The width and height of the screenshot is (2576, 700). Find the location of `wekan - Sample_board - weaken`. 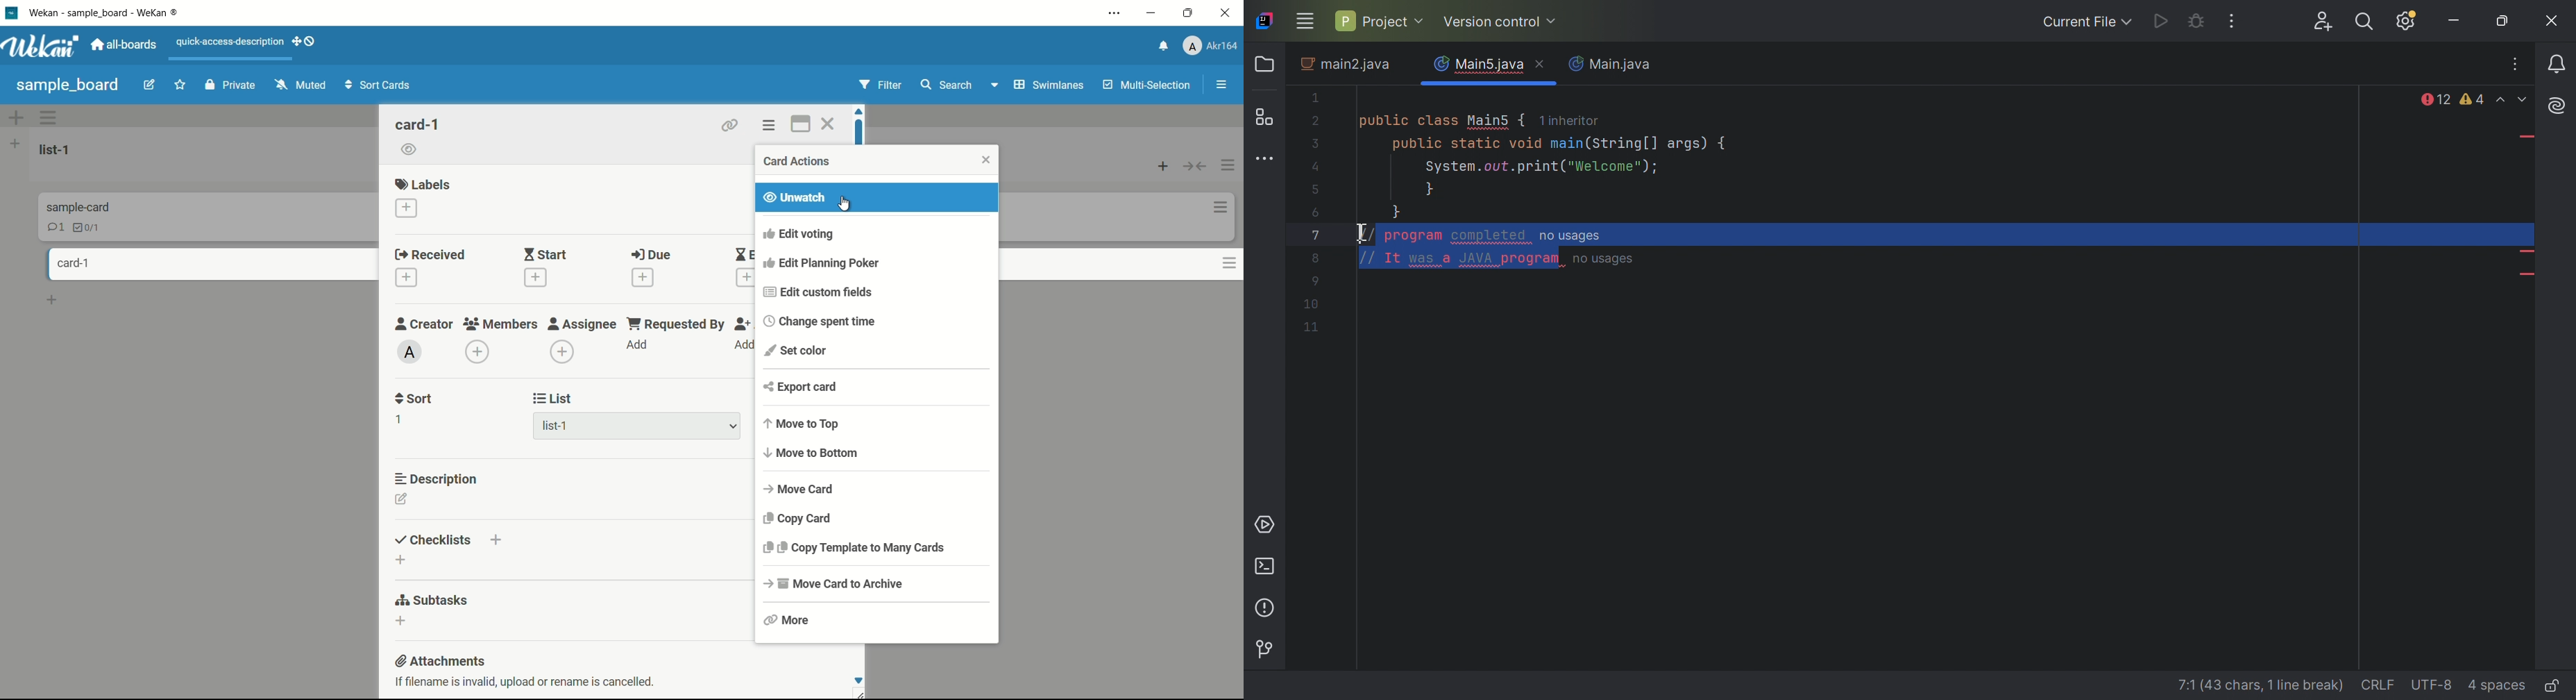

wekan - Sample_board - weaken is located at coordinates (126, 14).